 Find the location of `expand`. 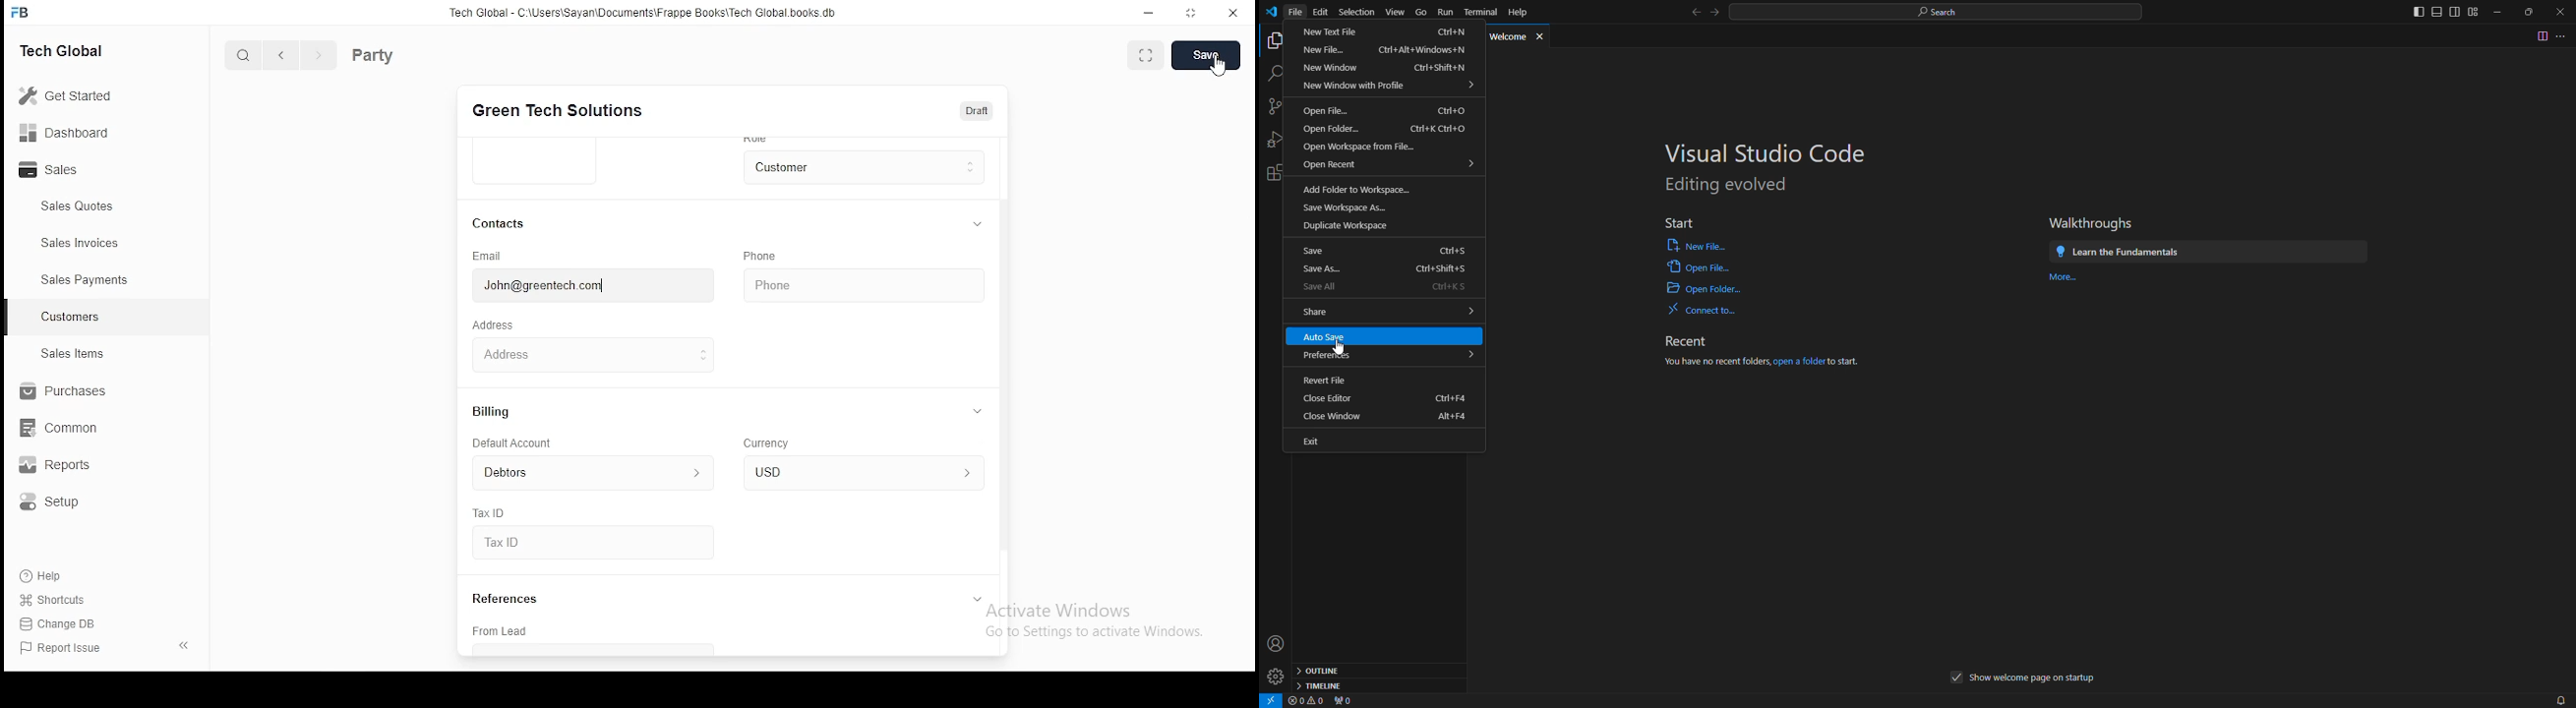

expand is located at coordinates (1470, 164).